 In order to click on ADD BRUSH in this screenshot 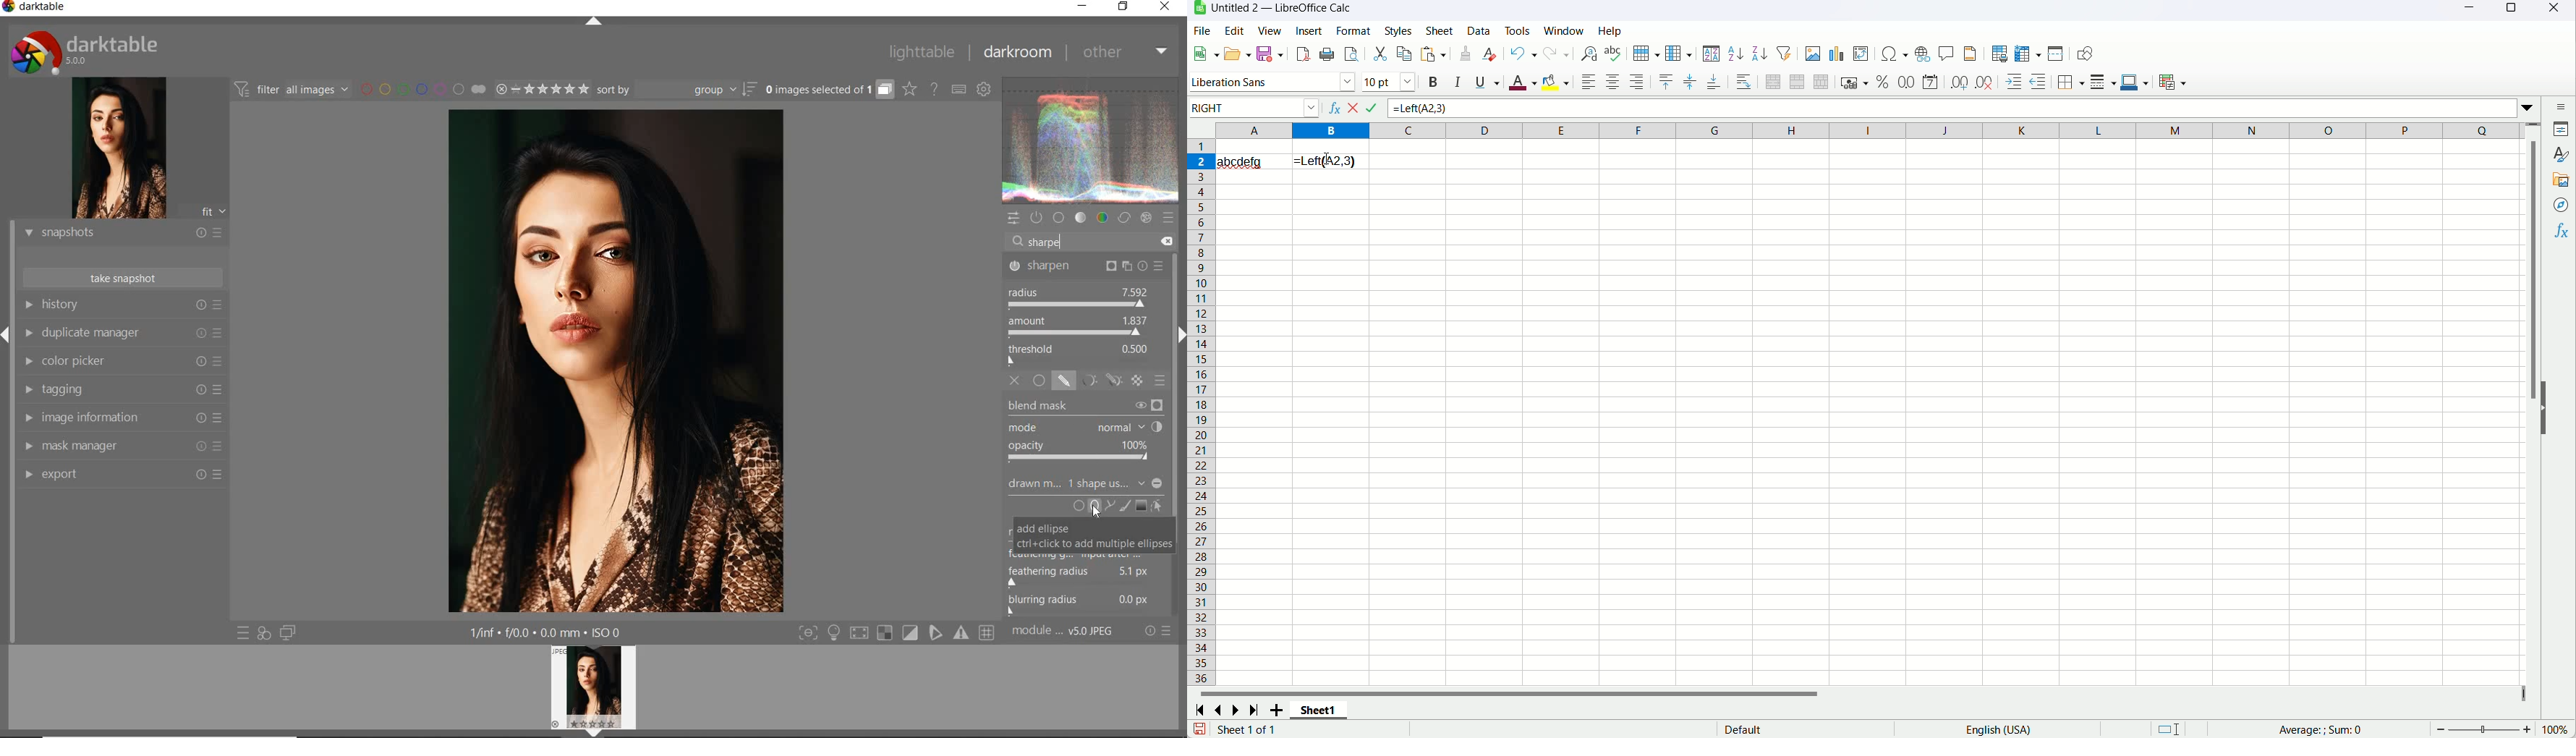, I will do `click(1125, 507)`.